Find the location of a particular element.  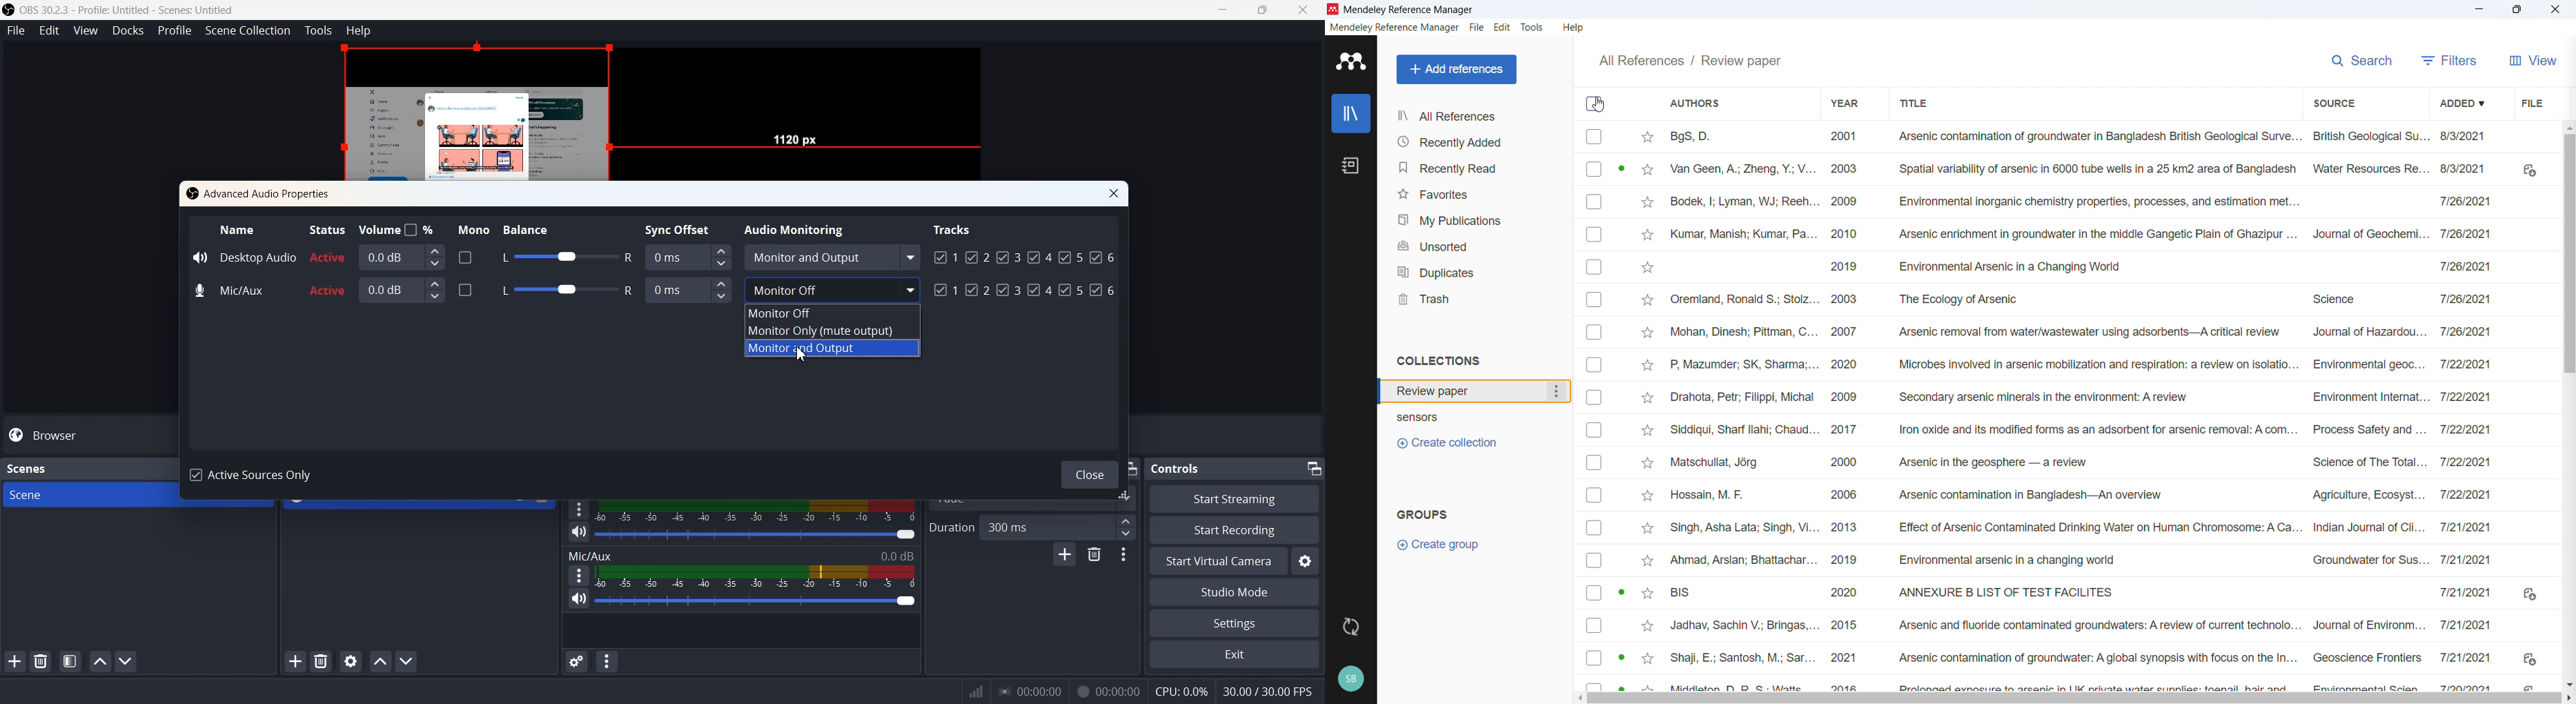

Download respective publication is located at coordinates (2529, 170).